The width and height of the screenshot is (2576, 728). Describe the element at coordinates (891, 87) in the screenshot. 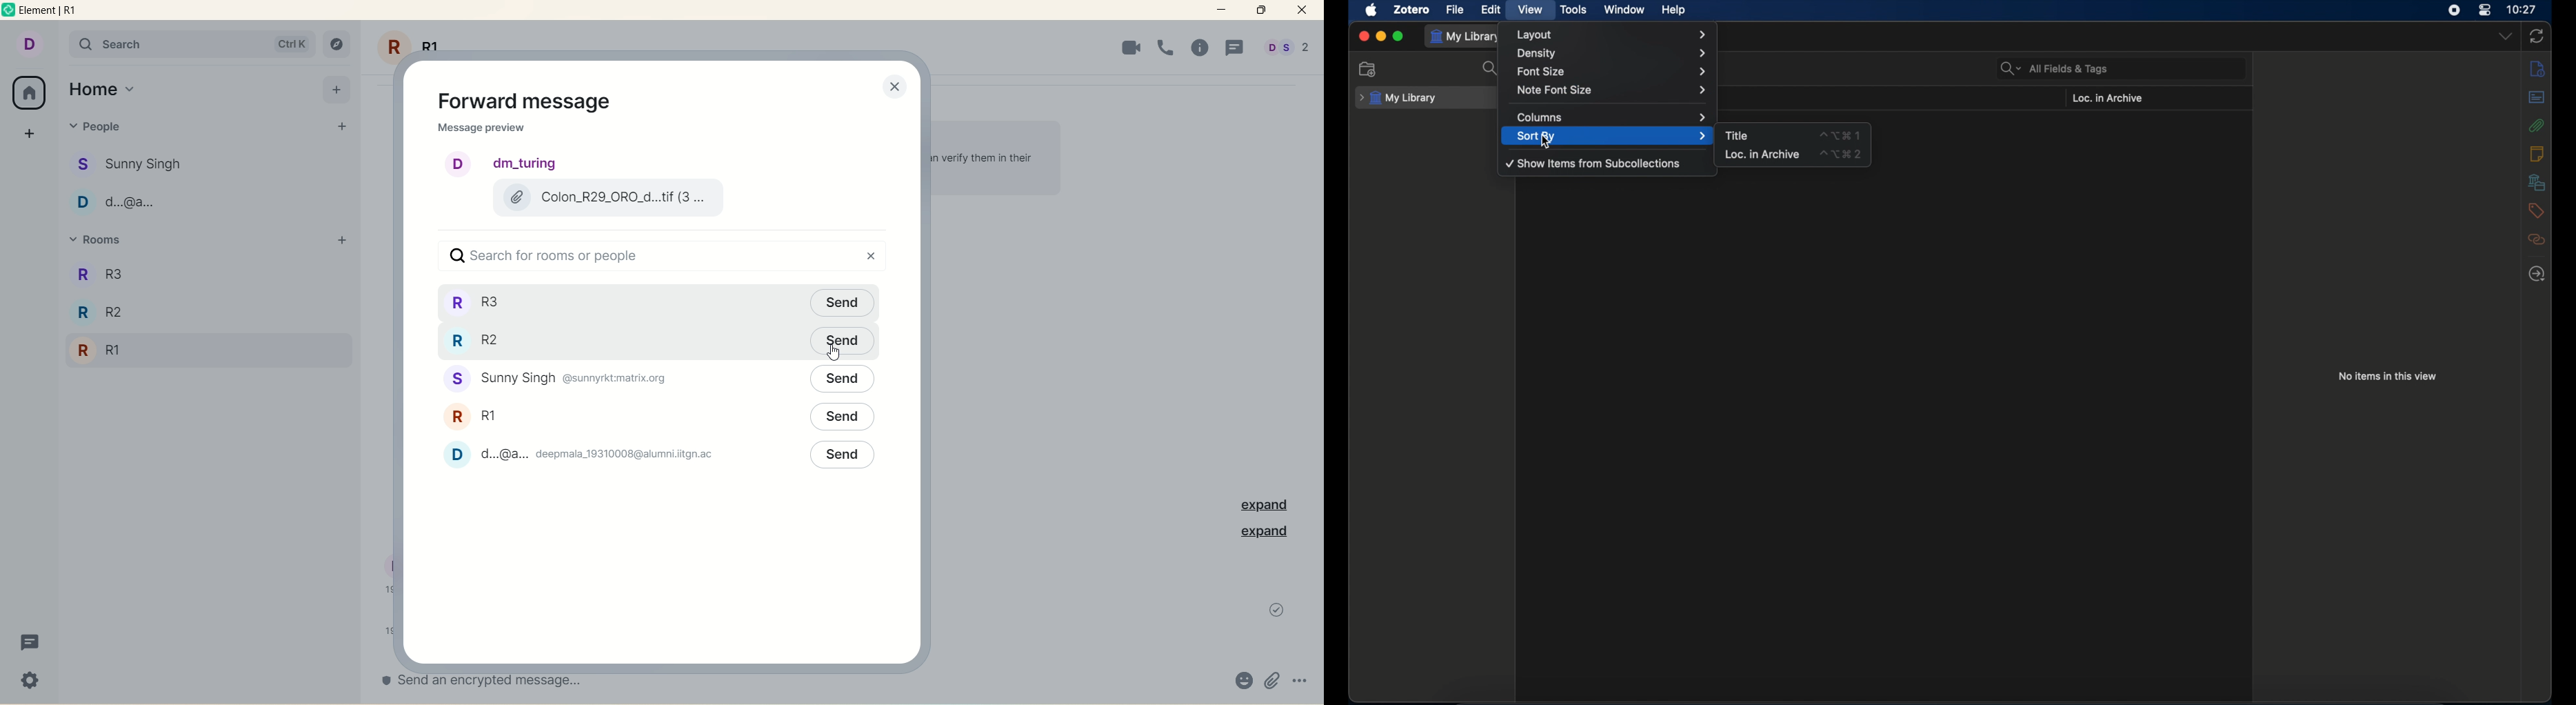

I see `close` at that location.